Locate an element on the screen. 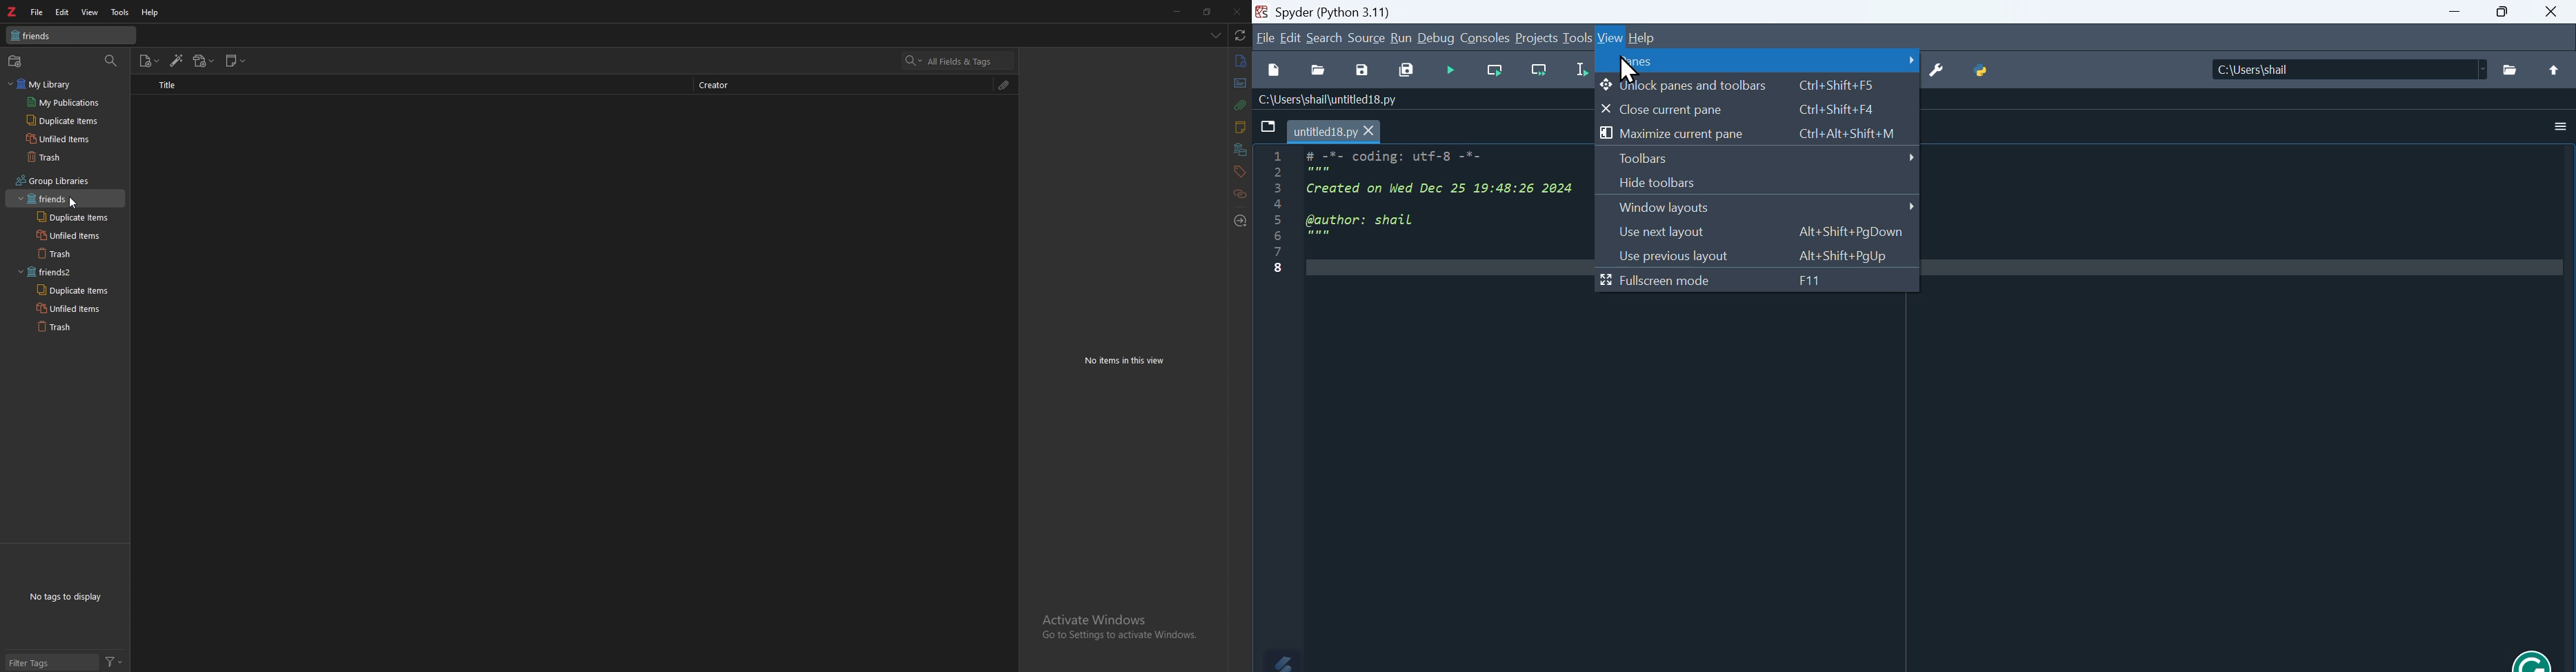 The width and height of the screenshot is (2576, 672). Save is located at coordinates (1363, 70).